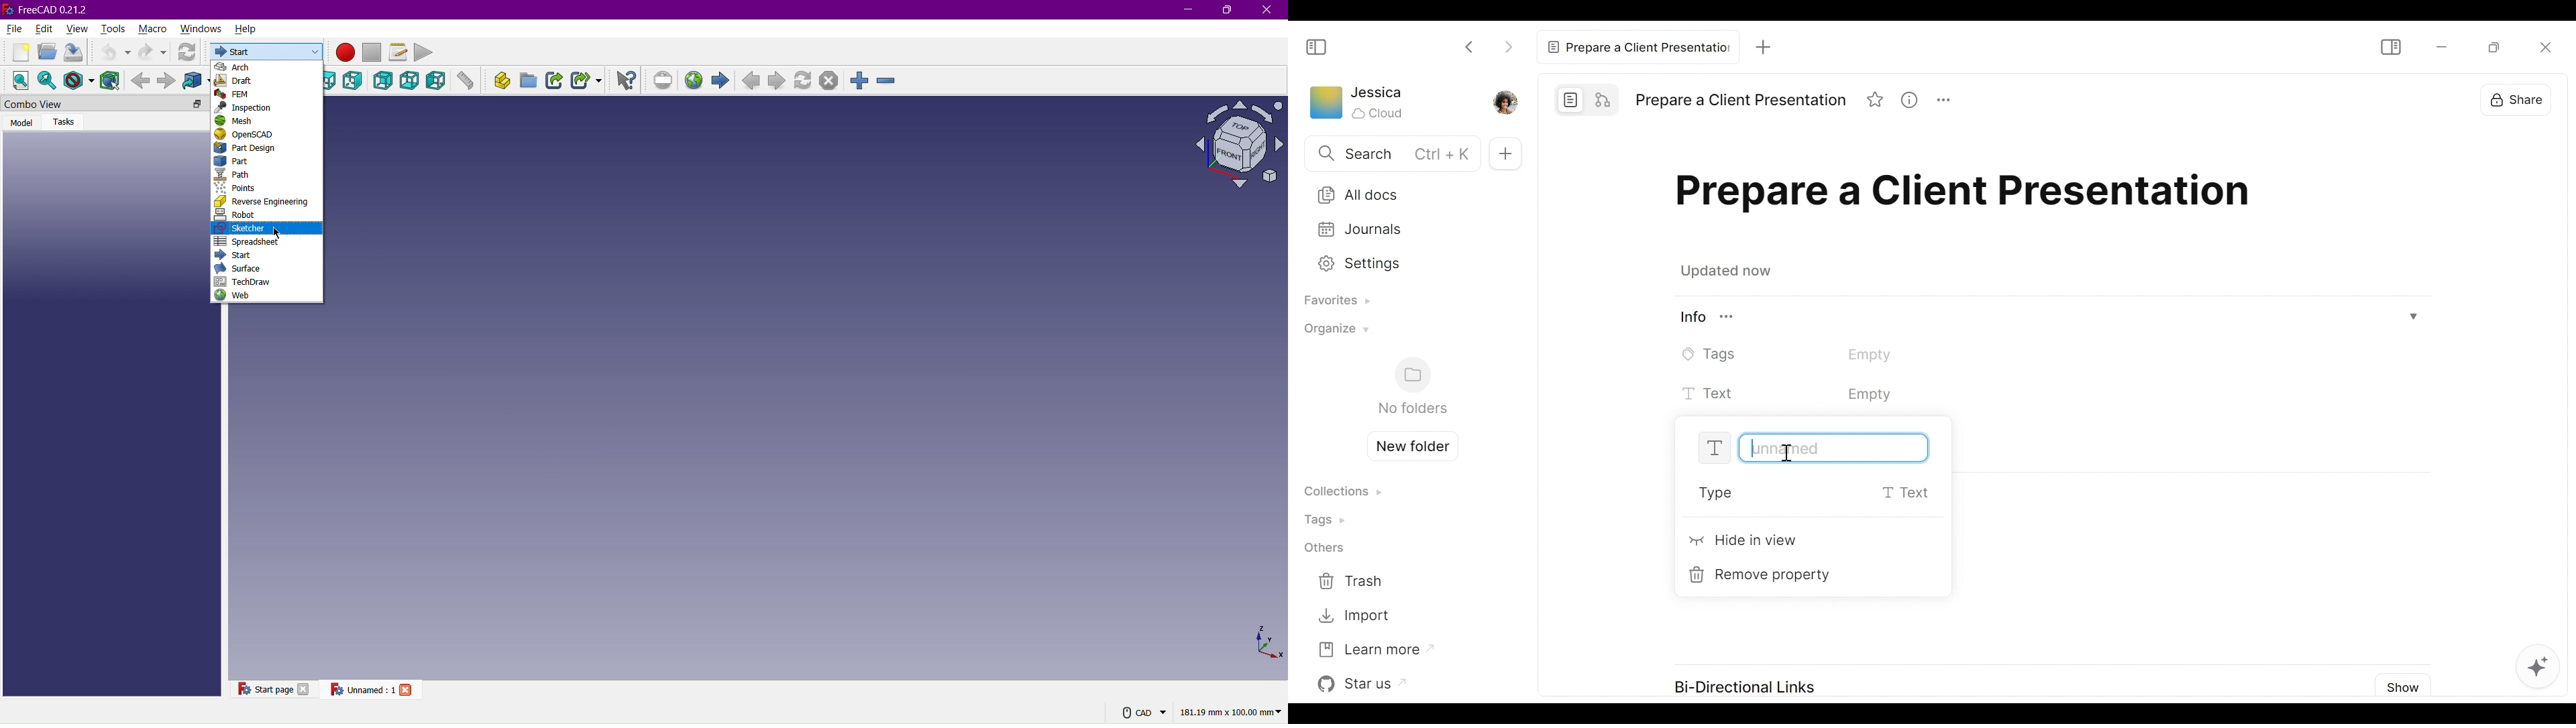  What do you see at coordinates (1389, 155) in the screenshot?
I see `Search` at bounding box center [1389, 155].